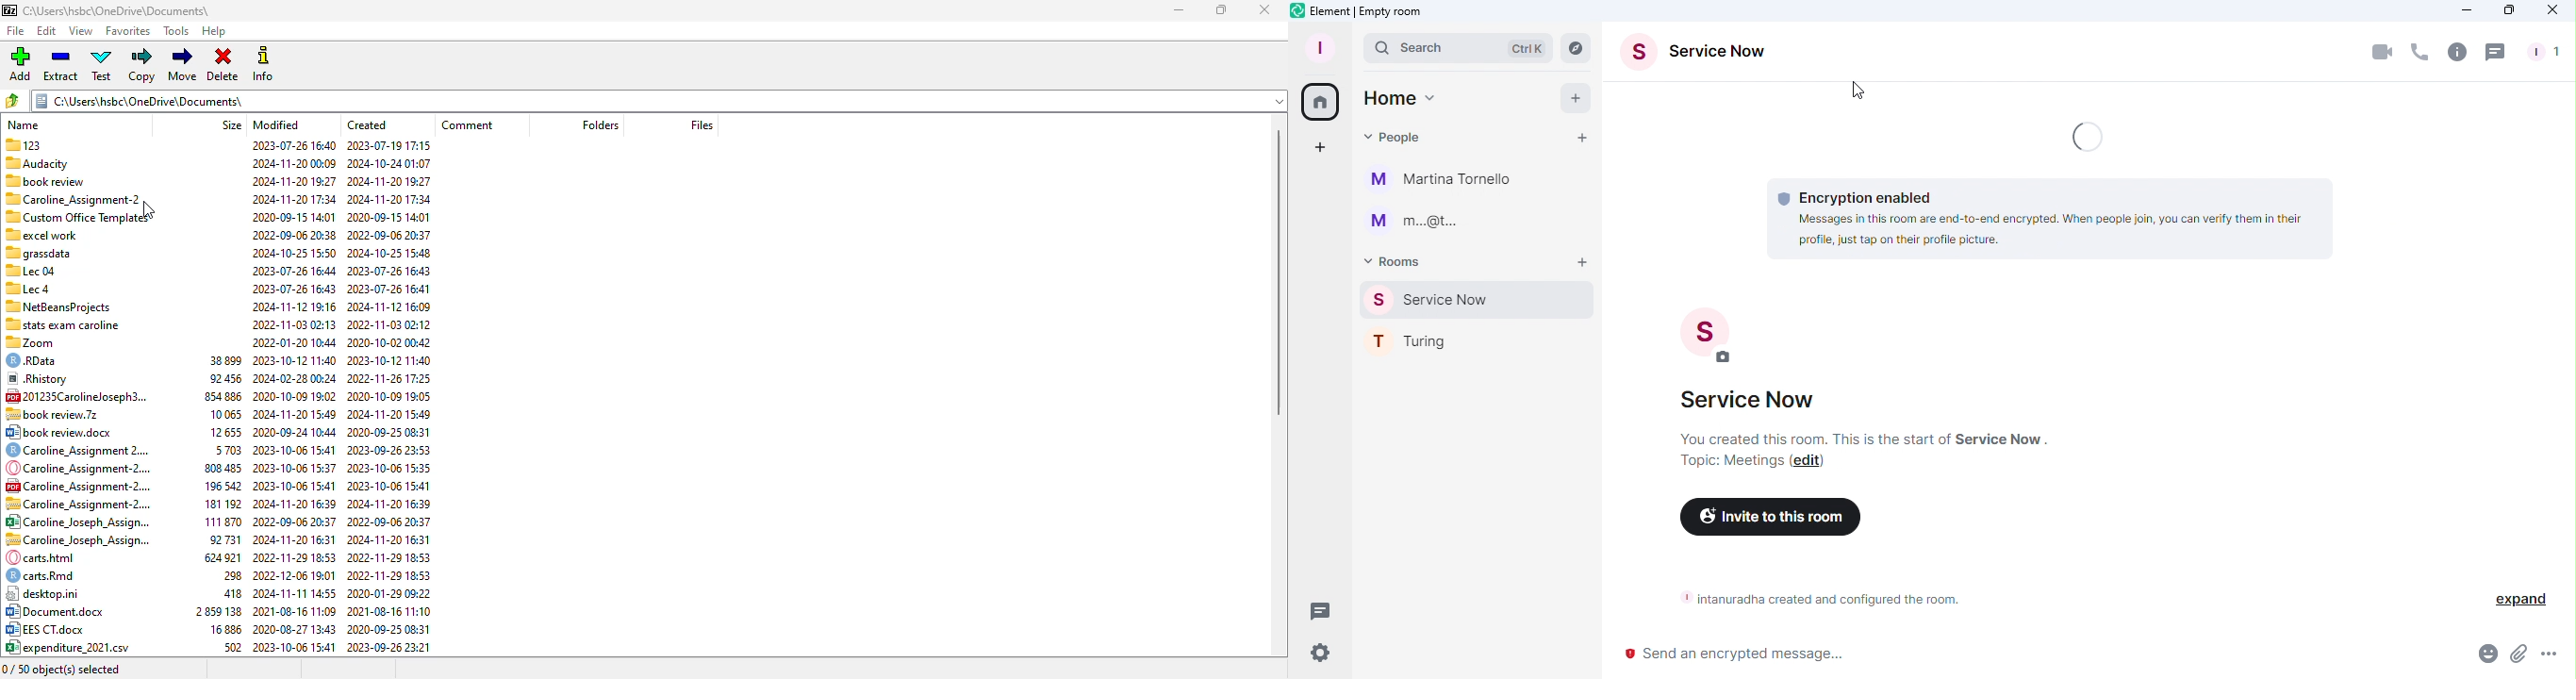 Image resolution: width=2576 pixels, height=700 pixels. I want to click on excel work, so click(43, 235).